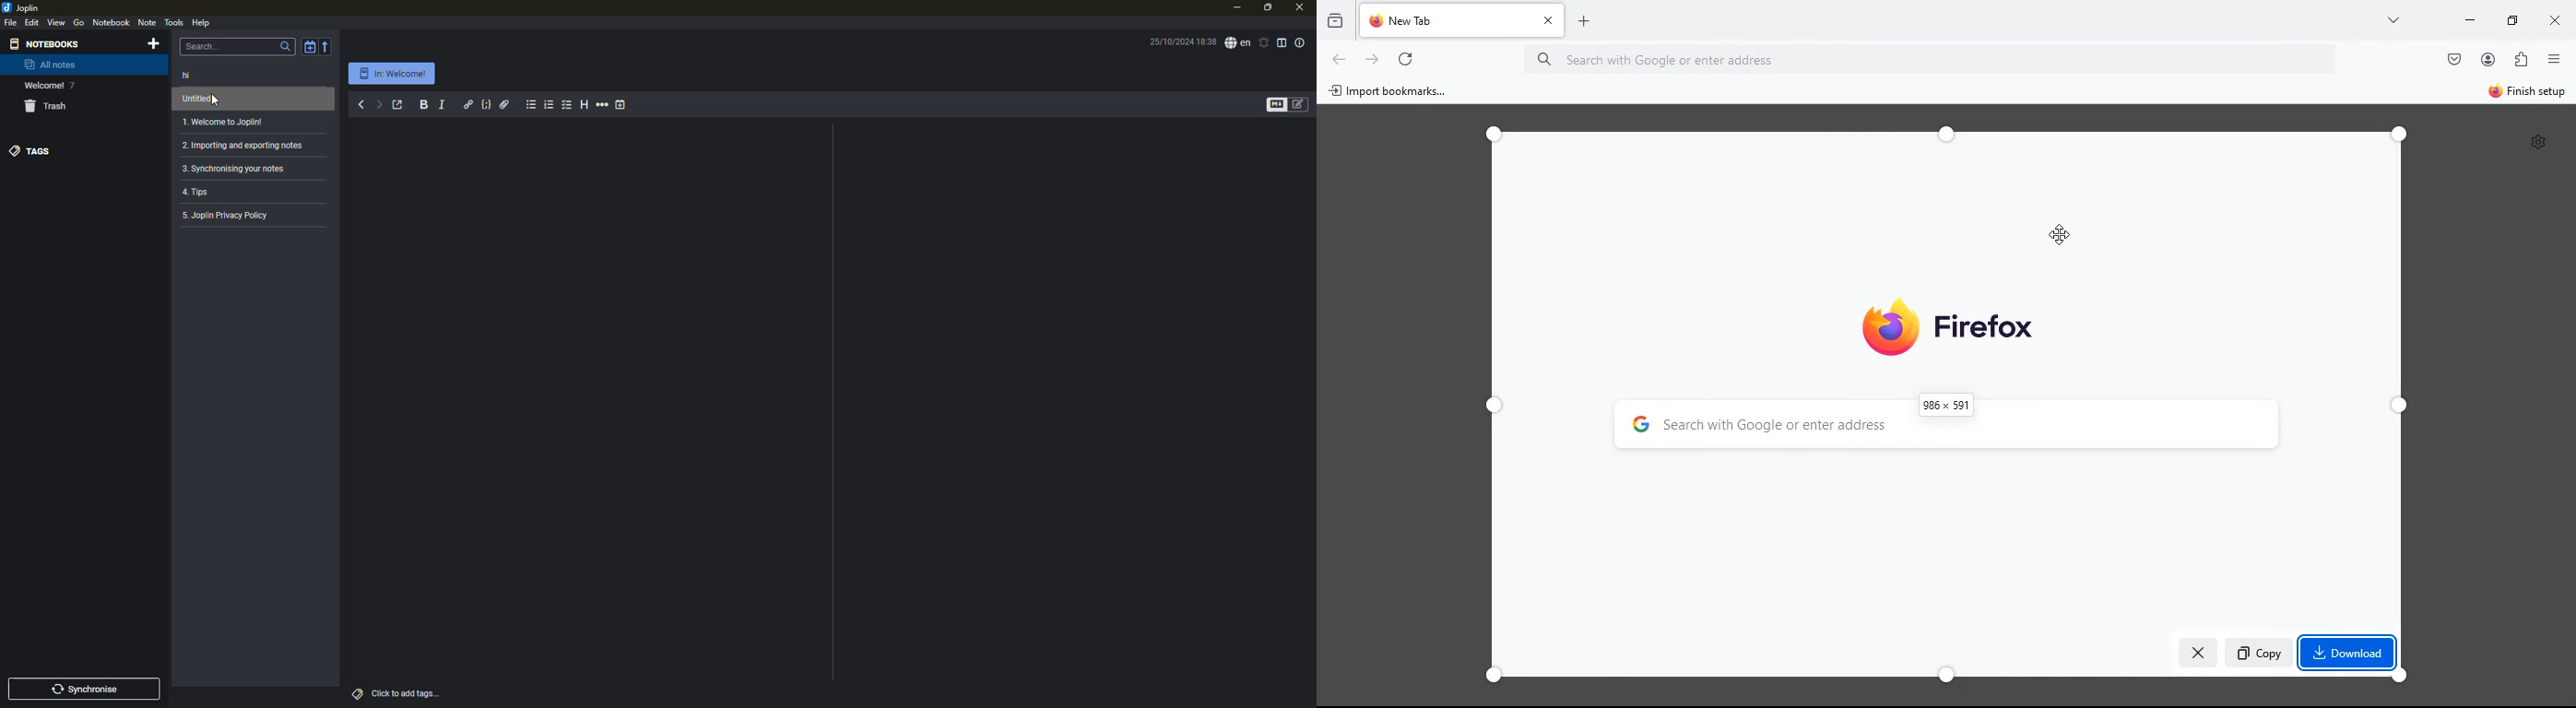  What do you see at coordinates (443, 104) in the screenshot?
I see `italic` at bounding box center [443, 104].